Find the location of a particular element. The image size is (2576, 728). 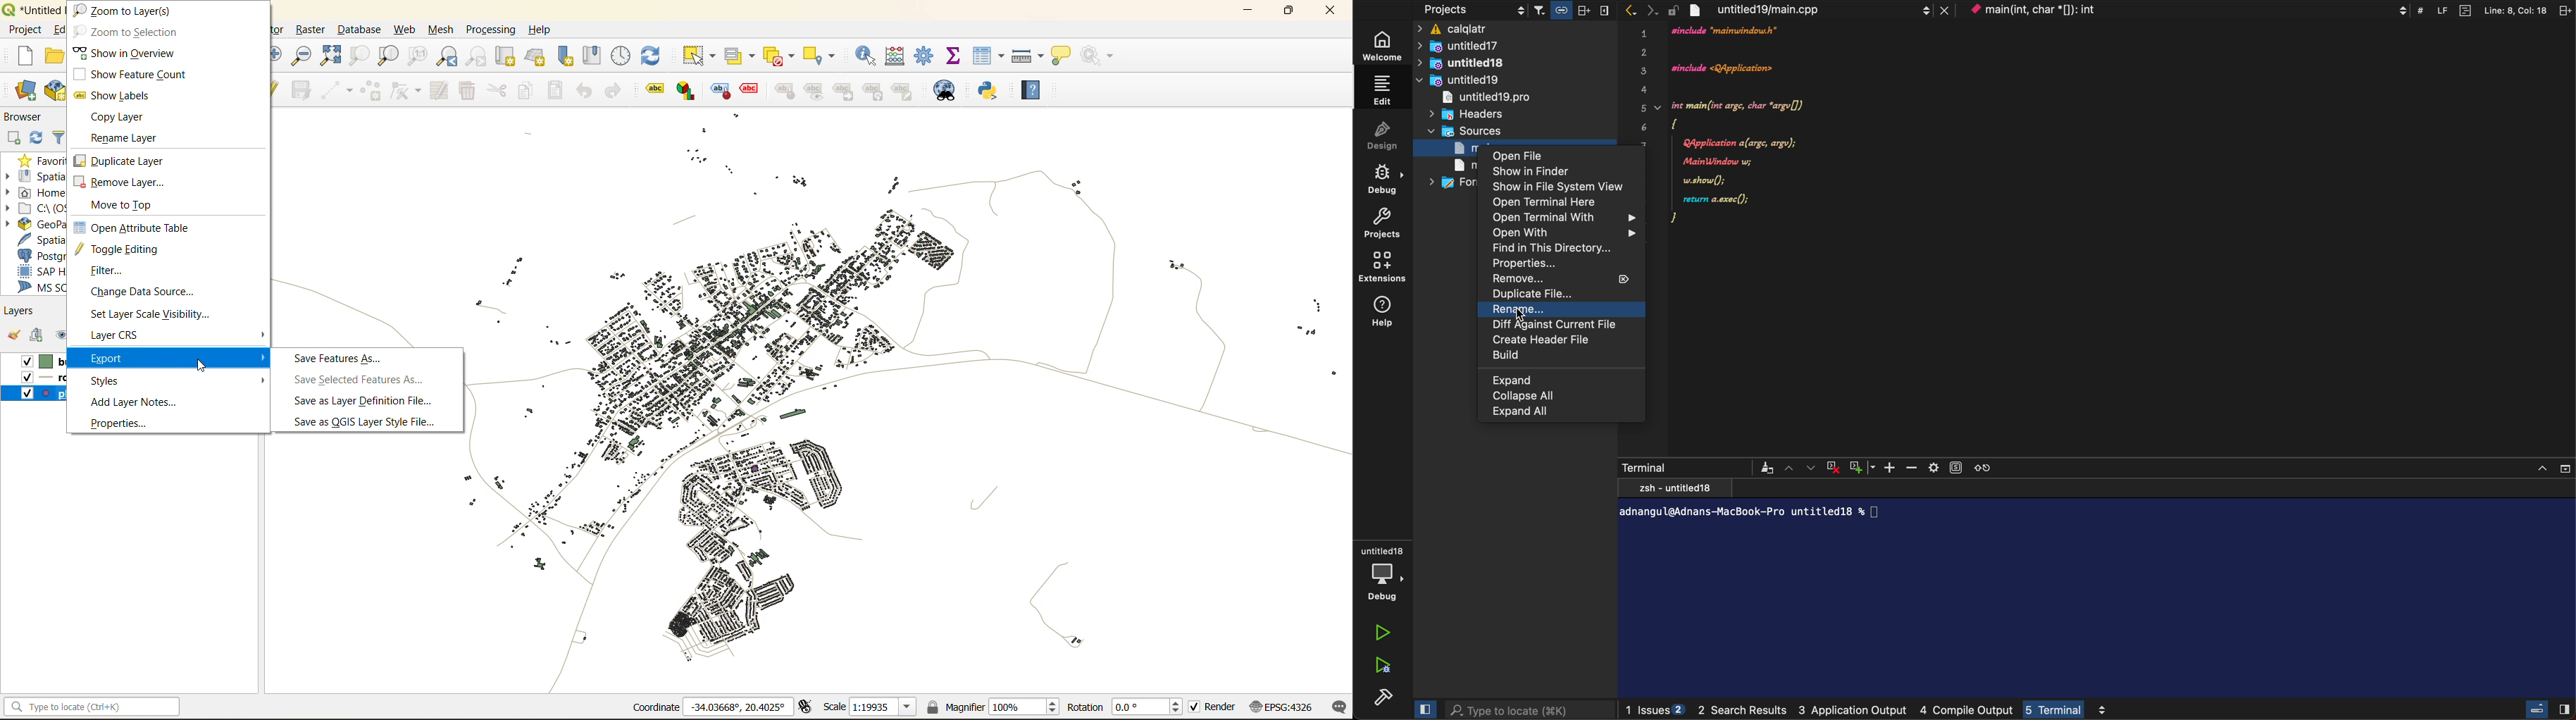

show tips is located at coordinates (1064, 56).